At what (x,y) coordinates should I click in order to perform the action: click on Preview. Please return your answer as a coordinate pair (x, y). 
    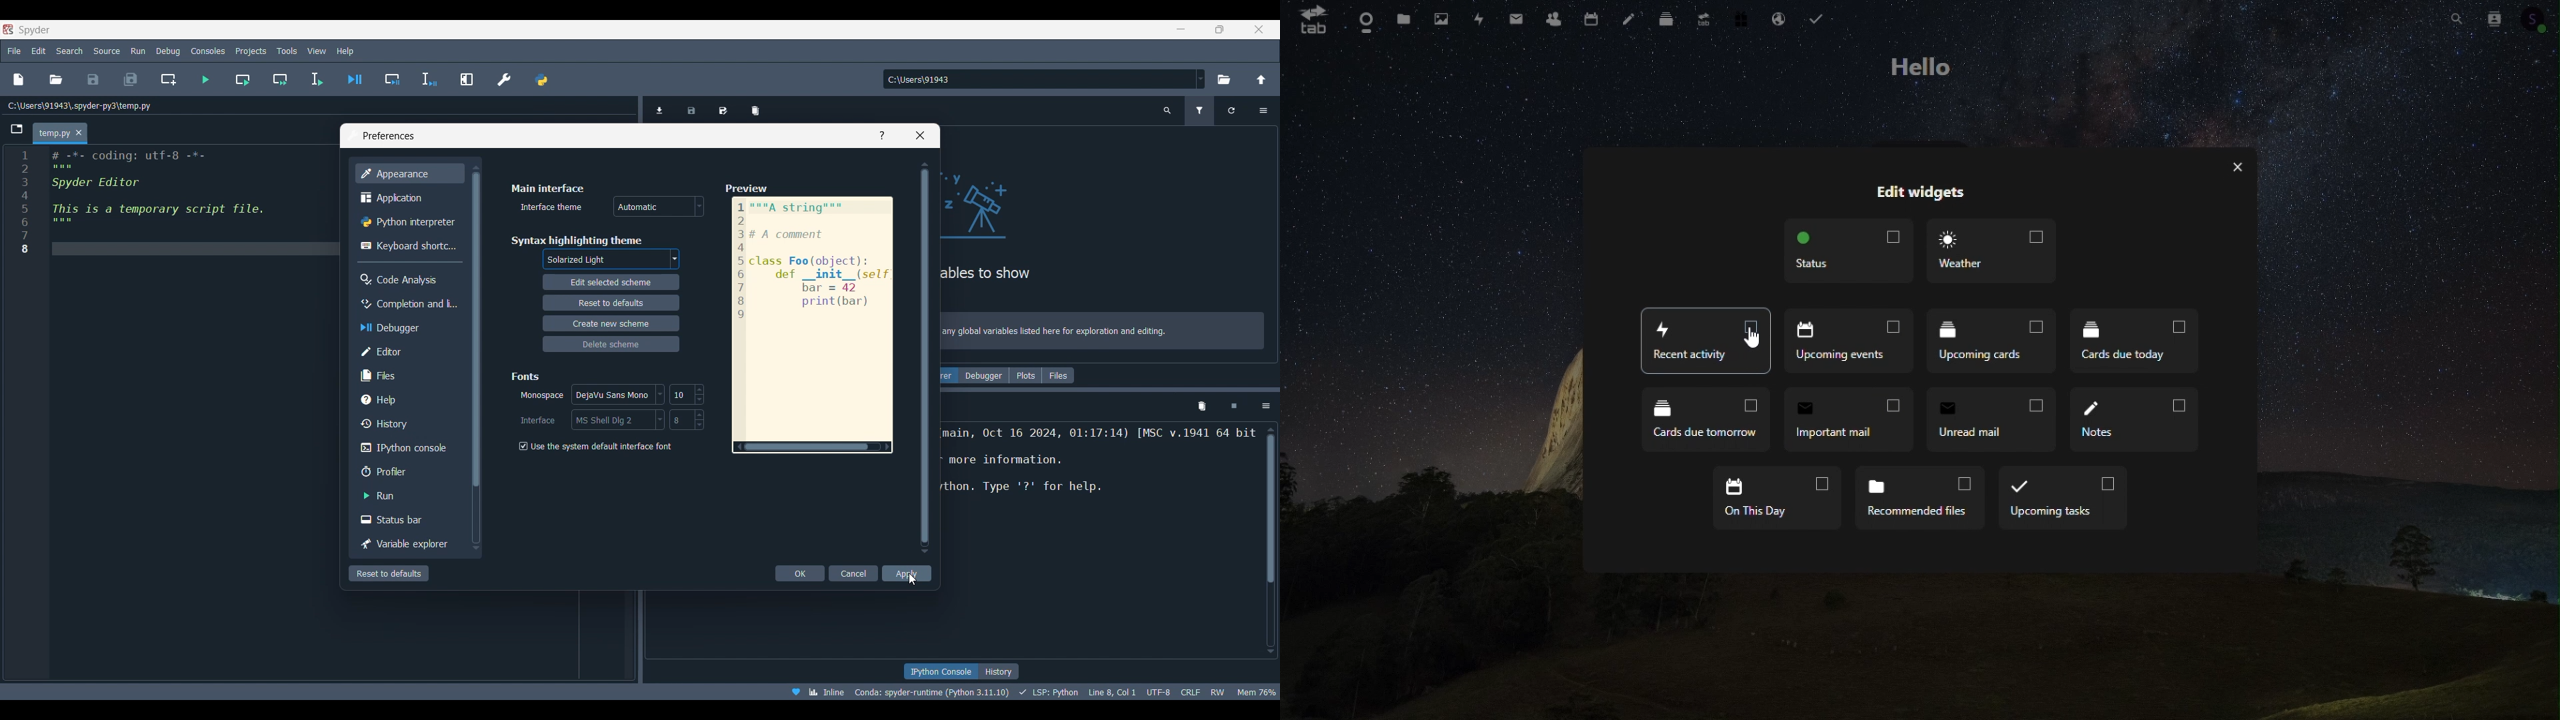
    Looking at the image, I should click on (813, 317).